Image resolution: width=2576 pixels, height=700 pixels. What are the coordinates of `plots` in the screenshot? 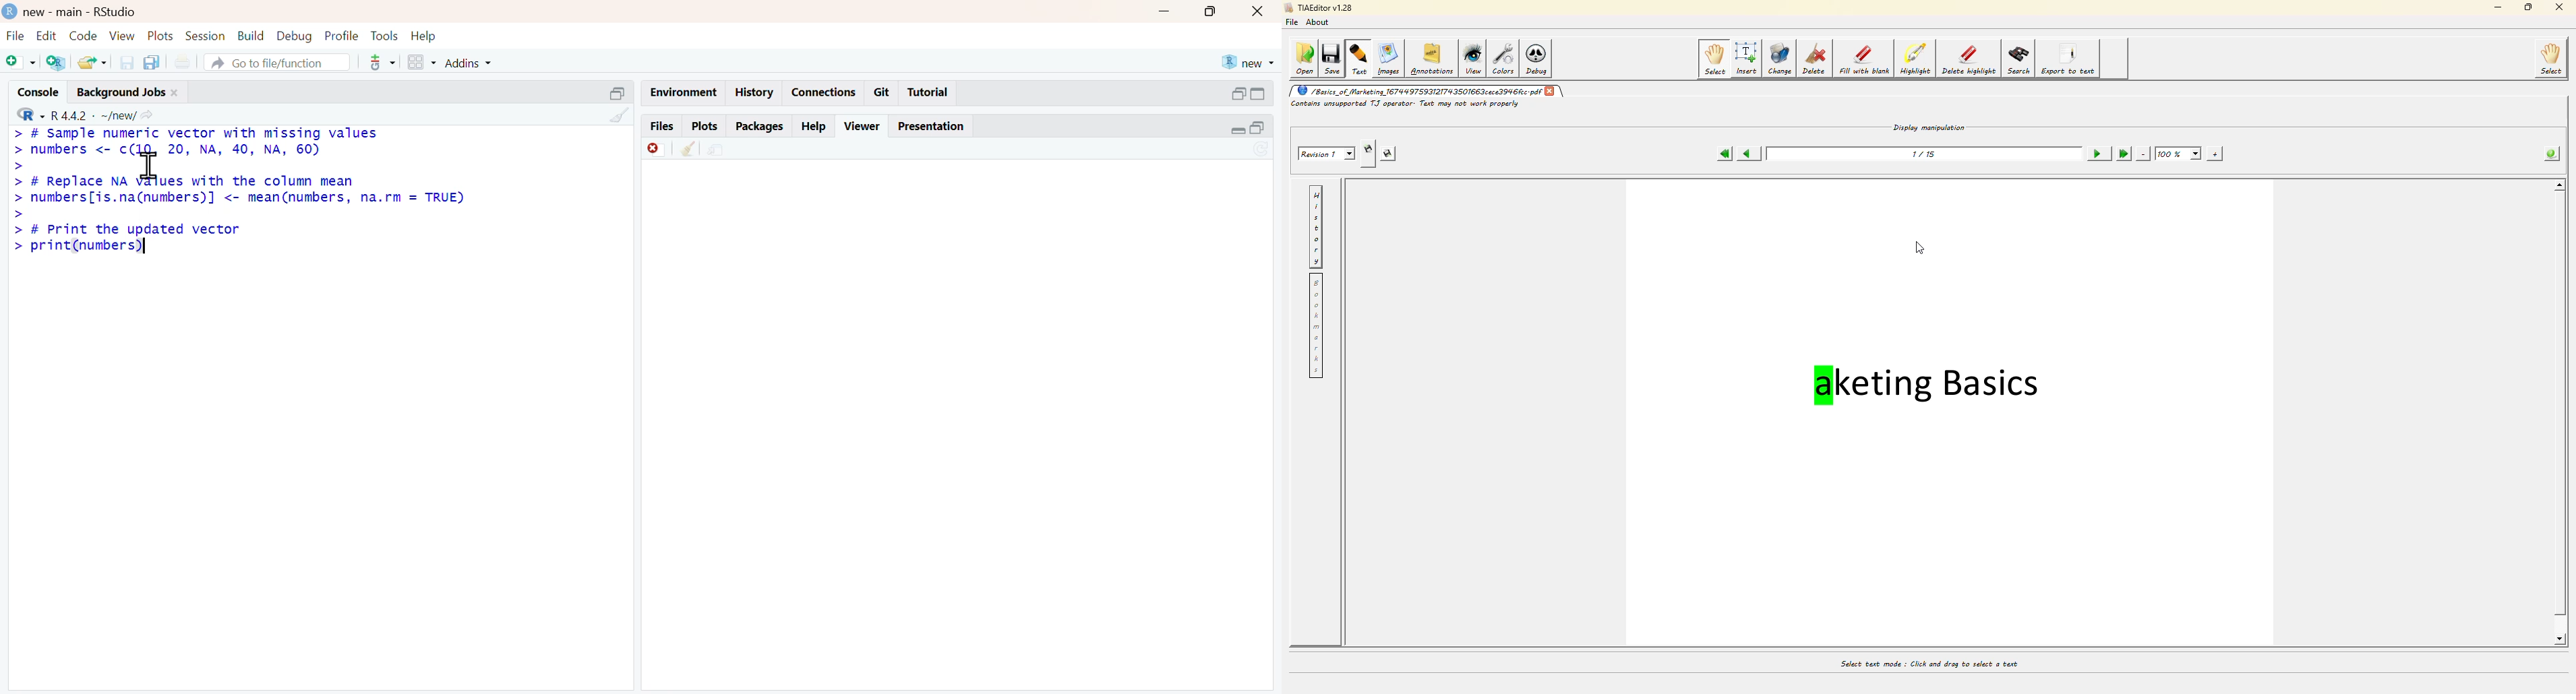 It's located at (706, 126).